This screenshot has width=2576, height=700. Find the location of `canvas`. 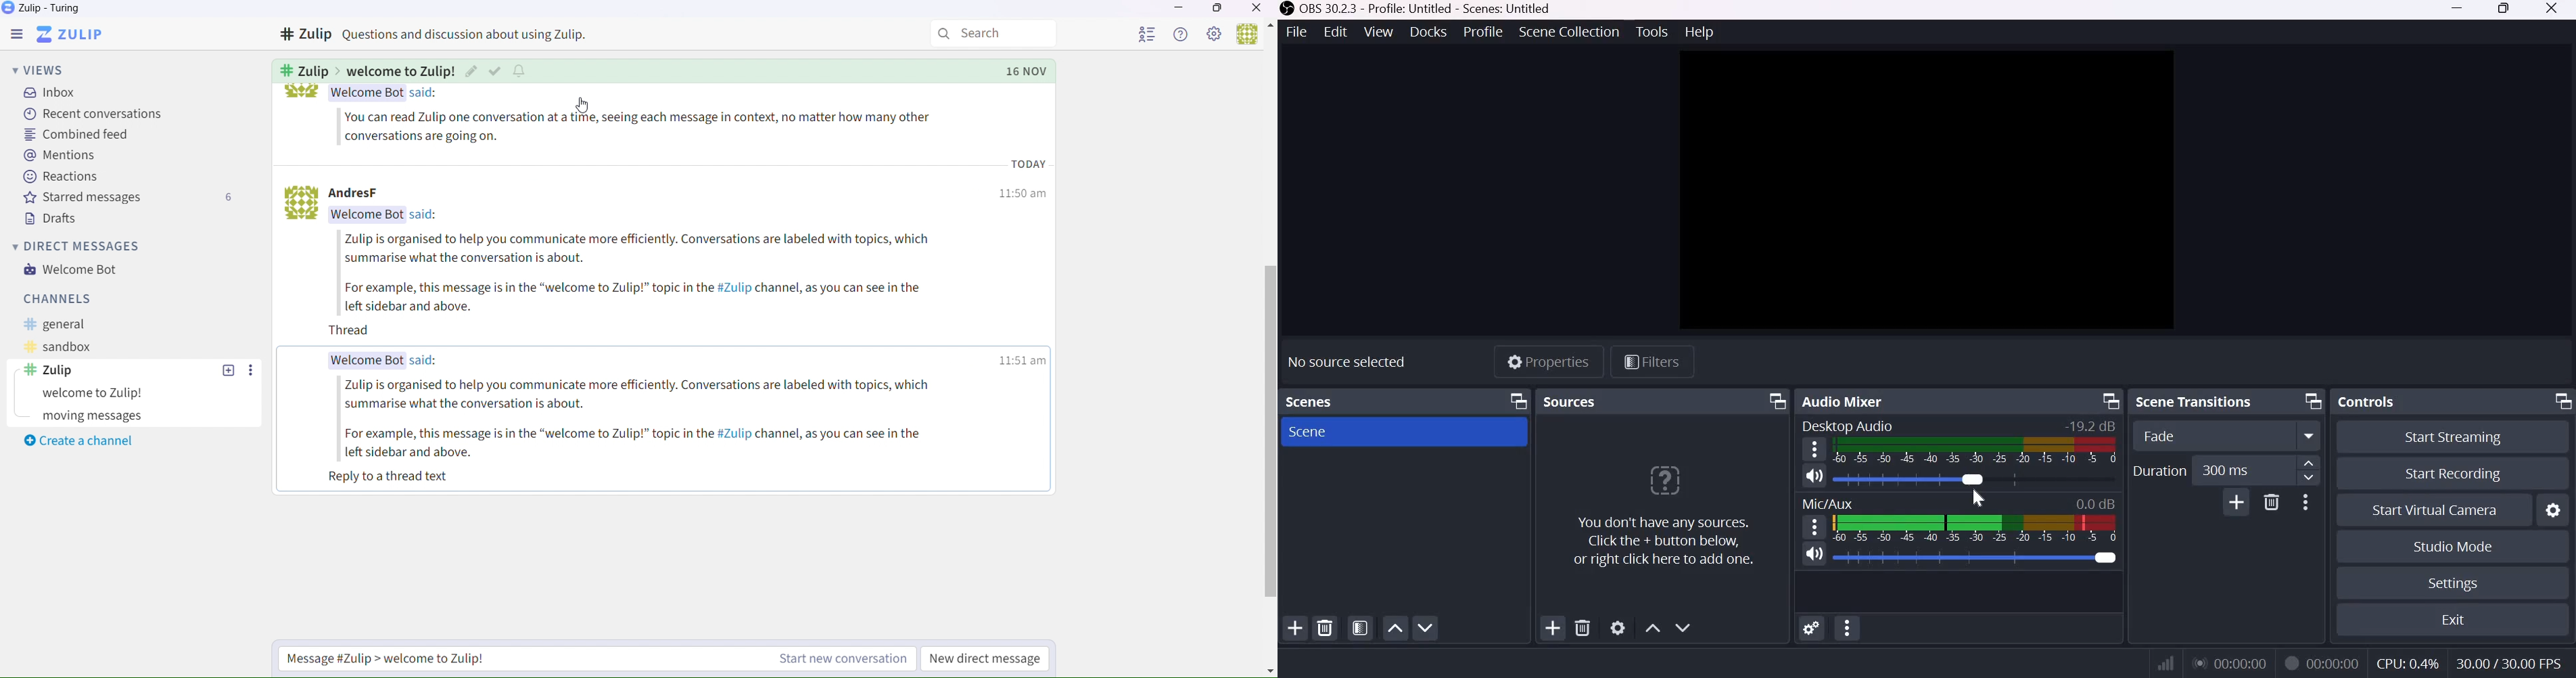

canvas is located at coordinates (1928, 191).